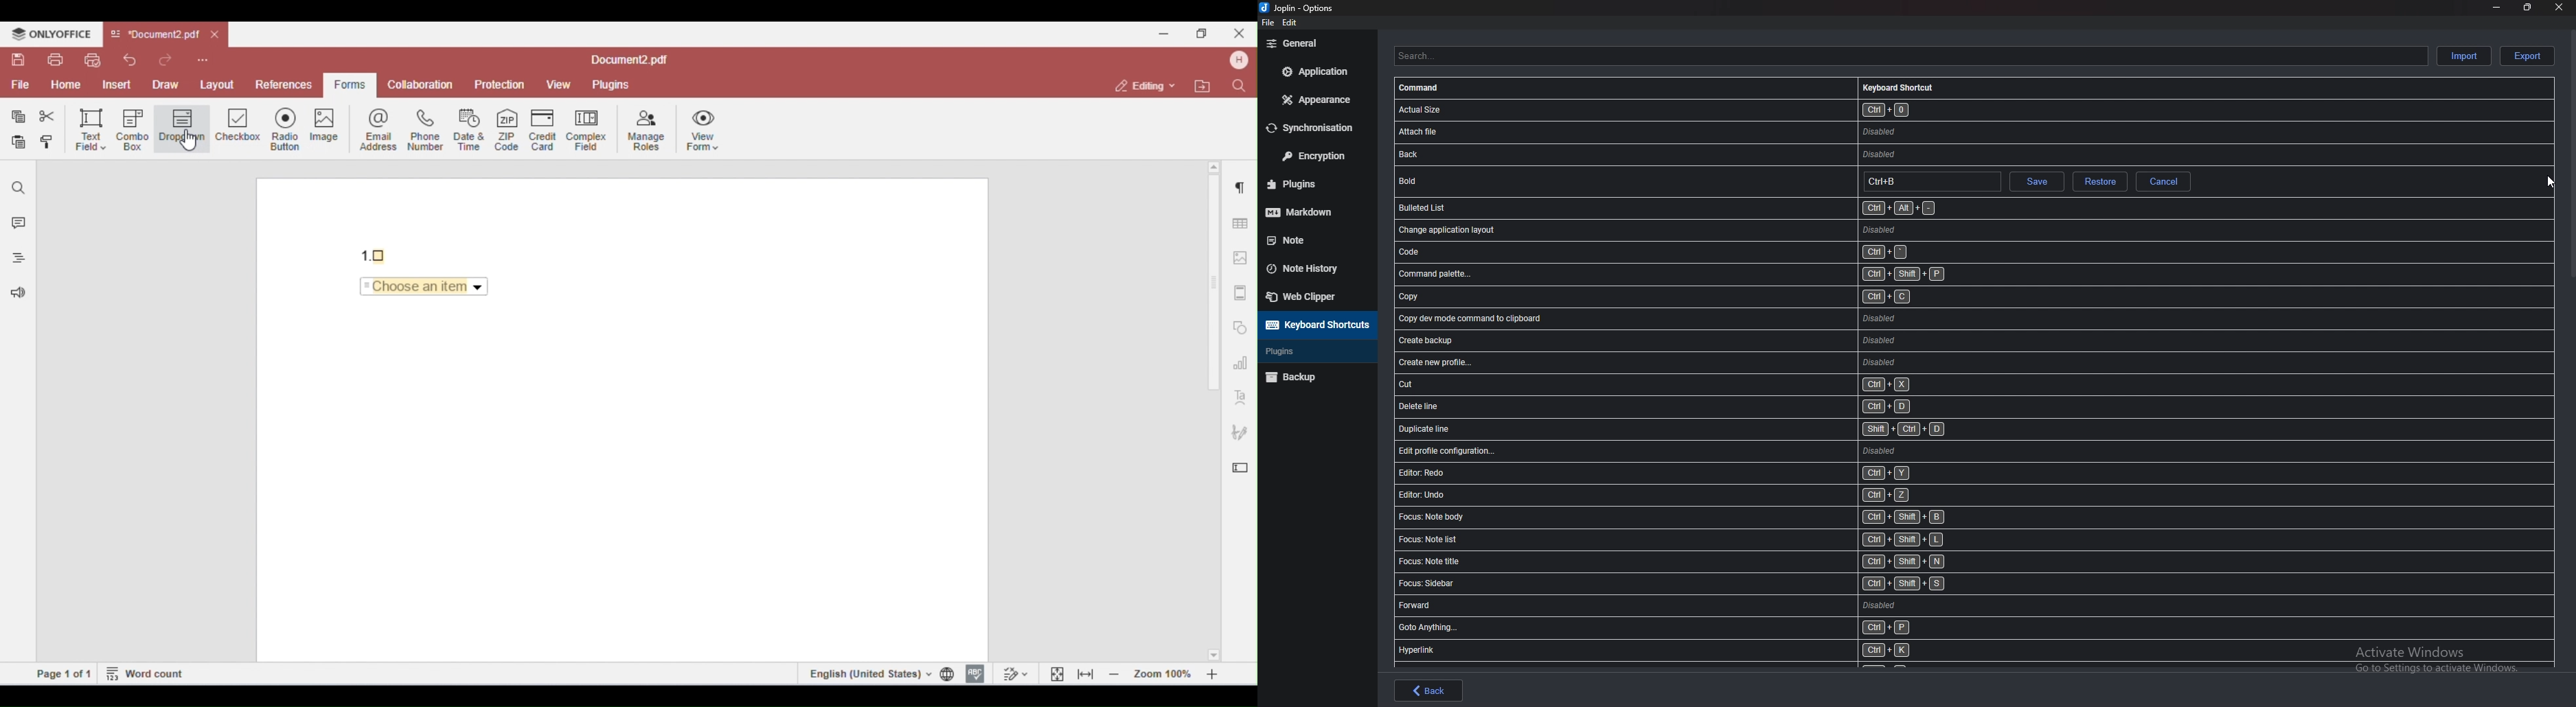 This screenshot has height=728, width=2576. I want to click on shortcut, so click(1672, 228).